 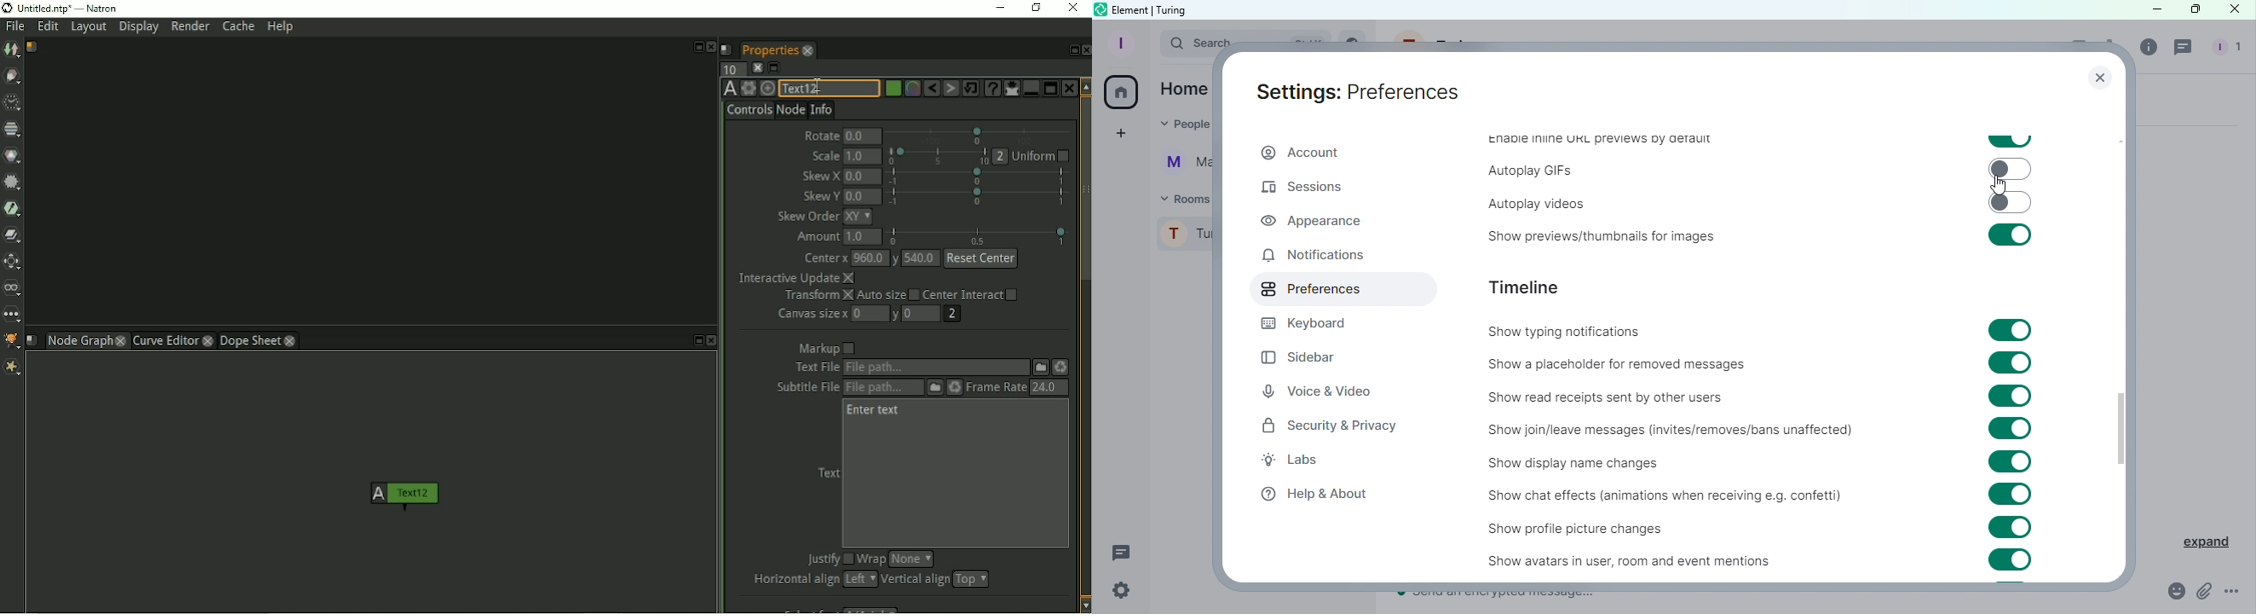 I want to click on Martina Tornello, so click(x=1182, y=166).